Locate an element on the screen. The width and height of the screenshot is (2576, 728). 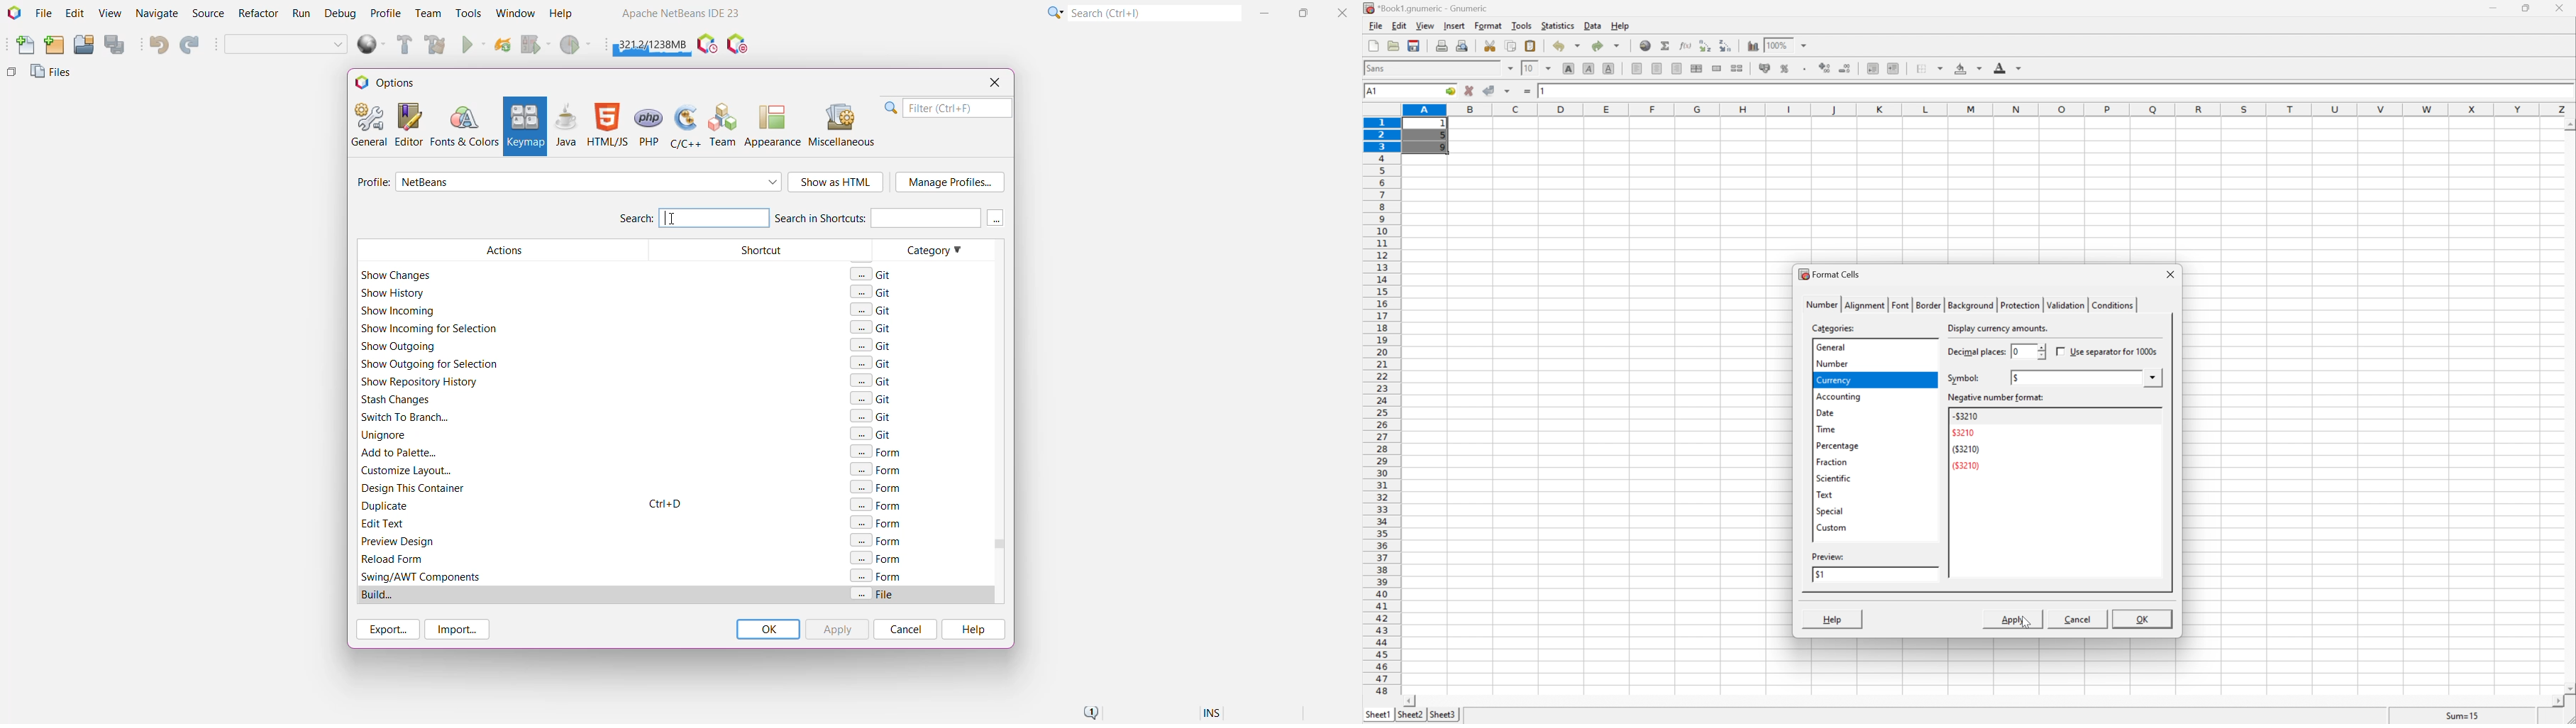
protection is located at coordinates (2018, 305).